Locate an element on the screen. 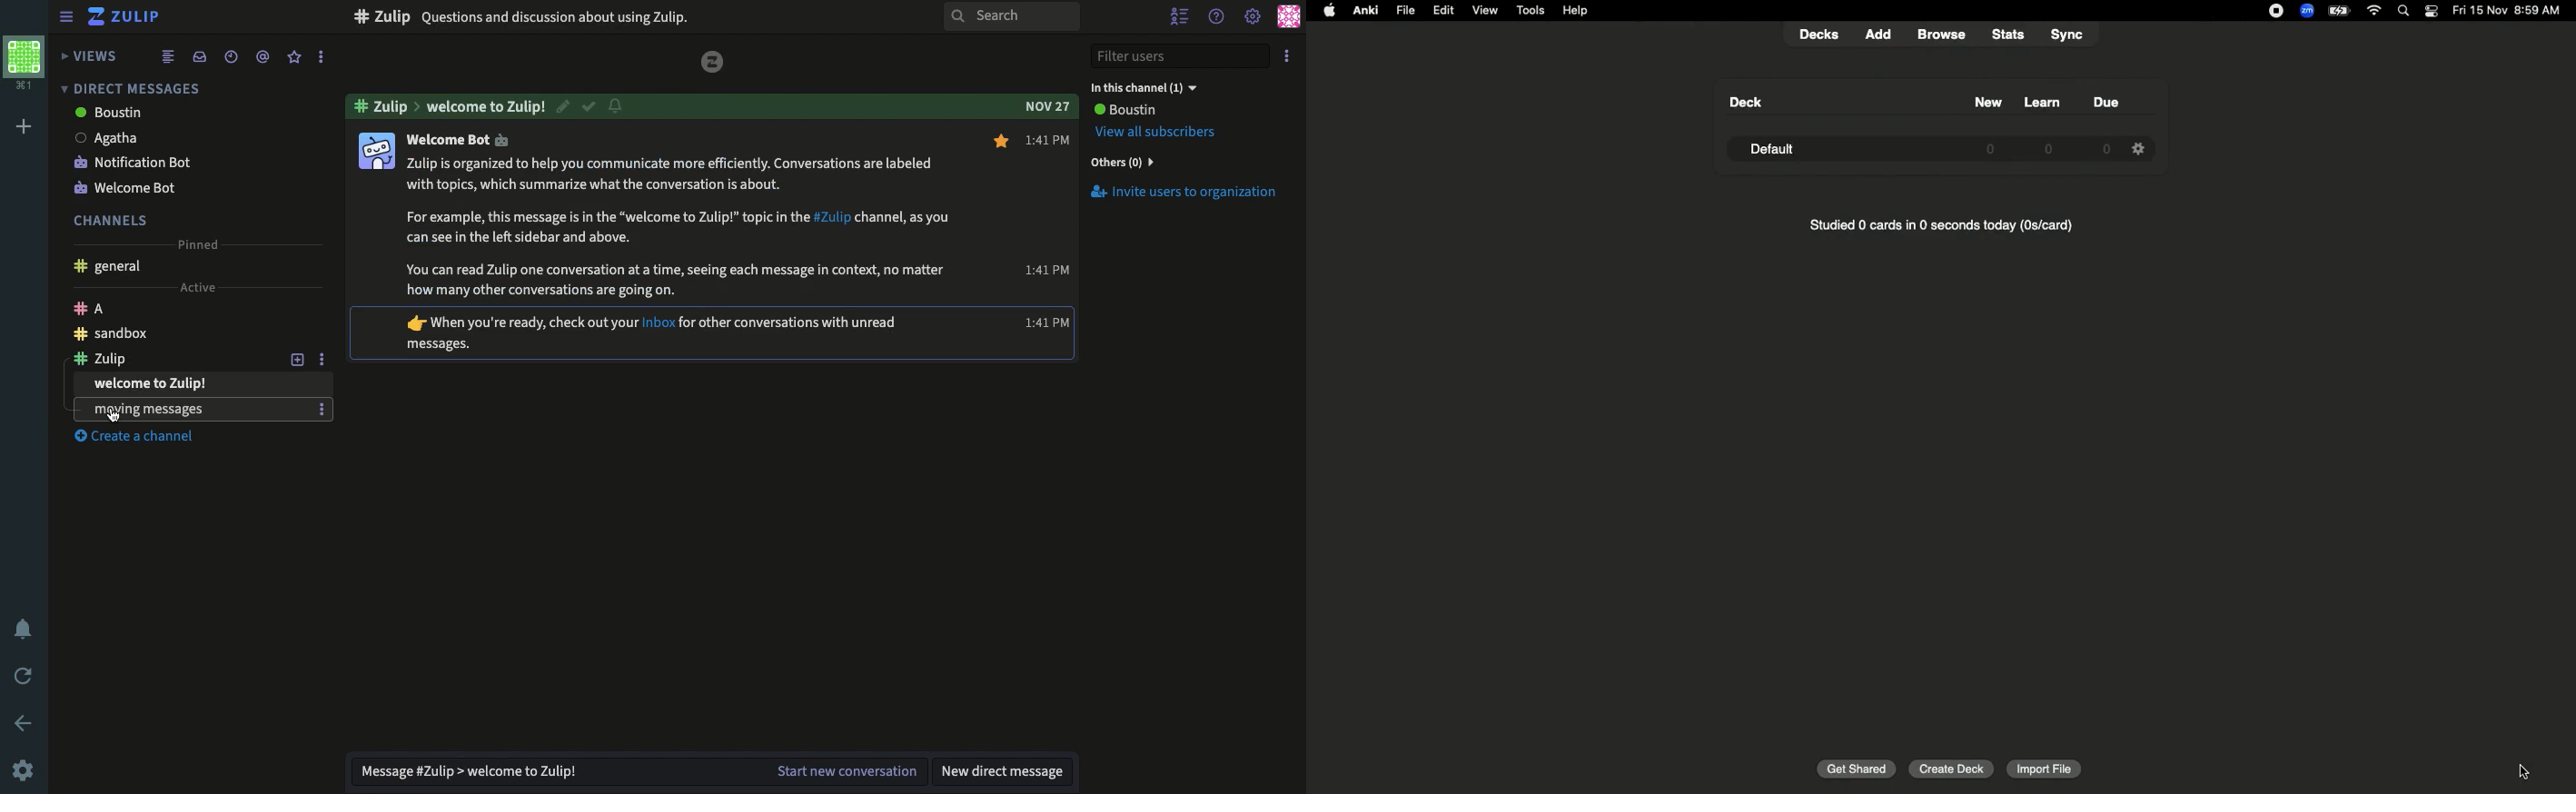 This screenshot has width=2576, height=812. cursor is located at coordinates (2529, 771).